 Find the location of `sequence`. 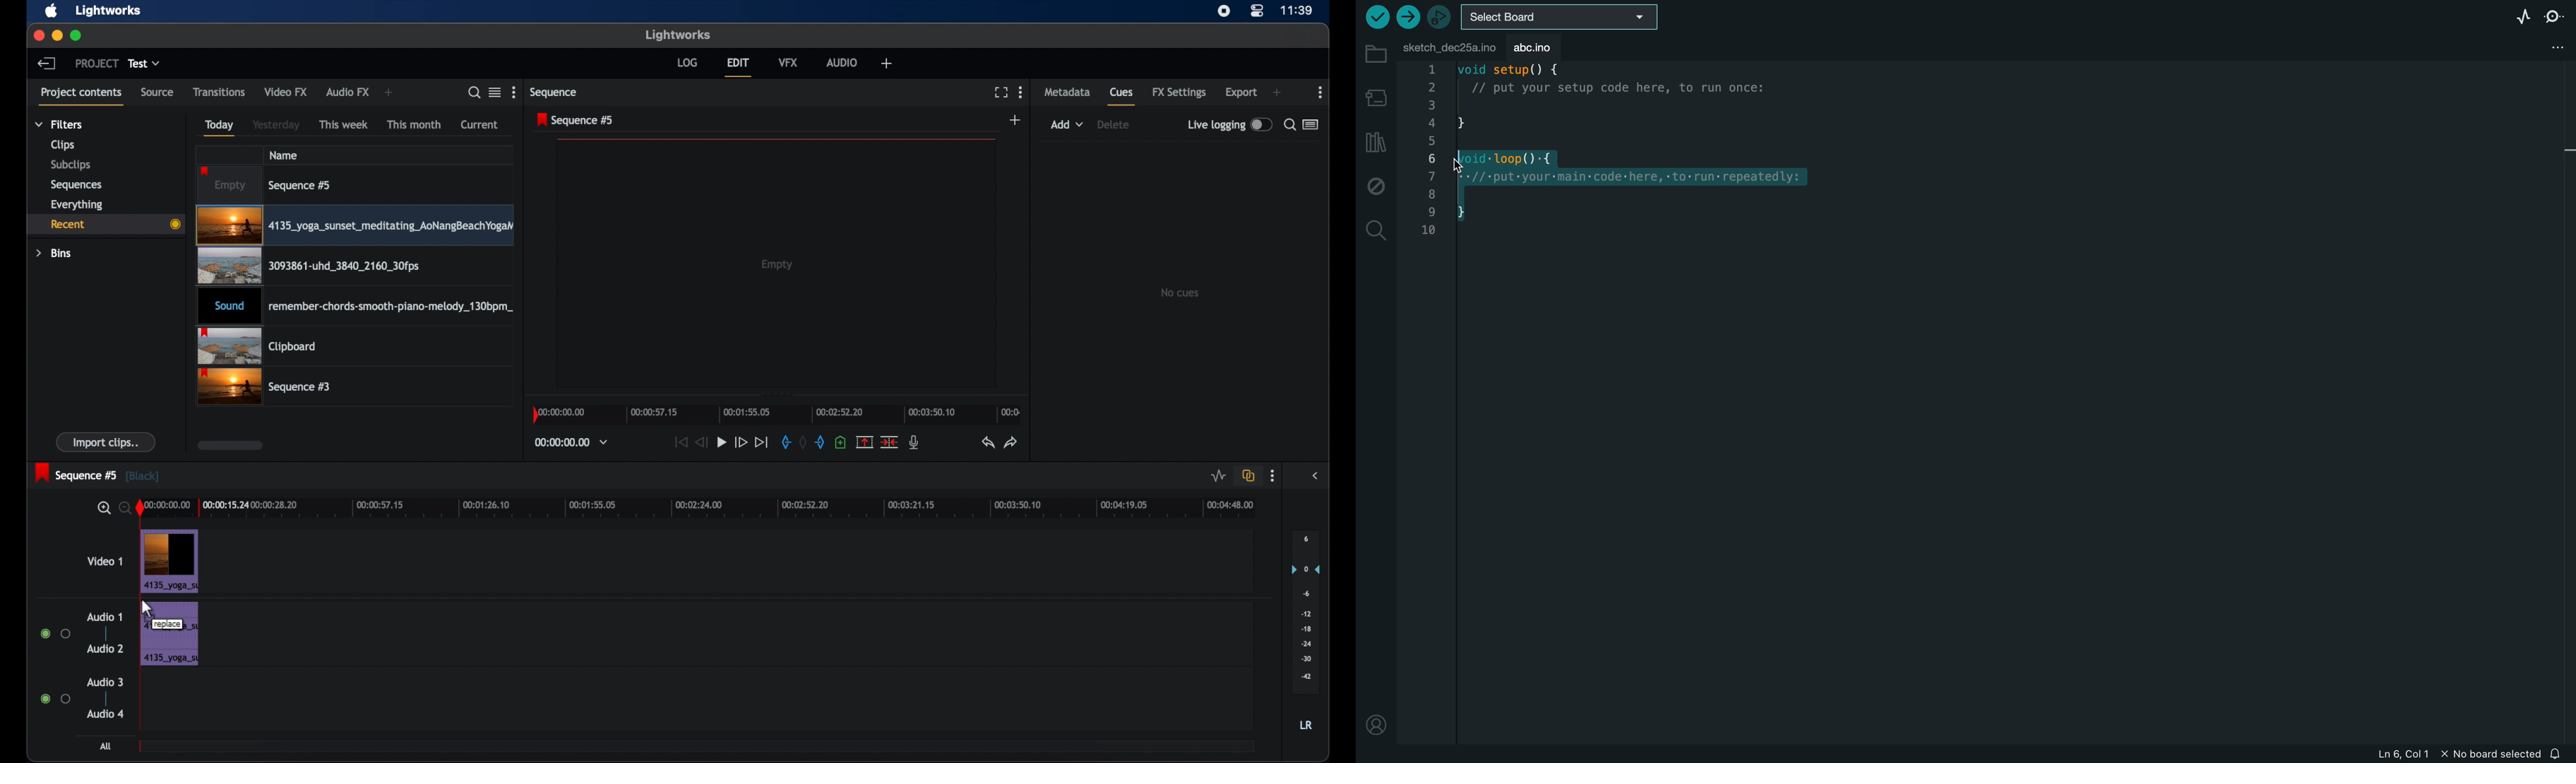

sequence is located at coordinates (554, 94).